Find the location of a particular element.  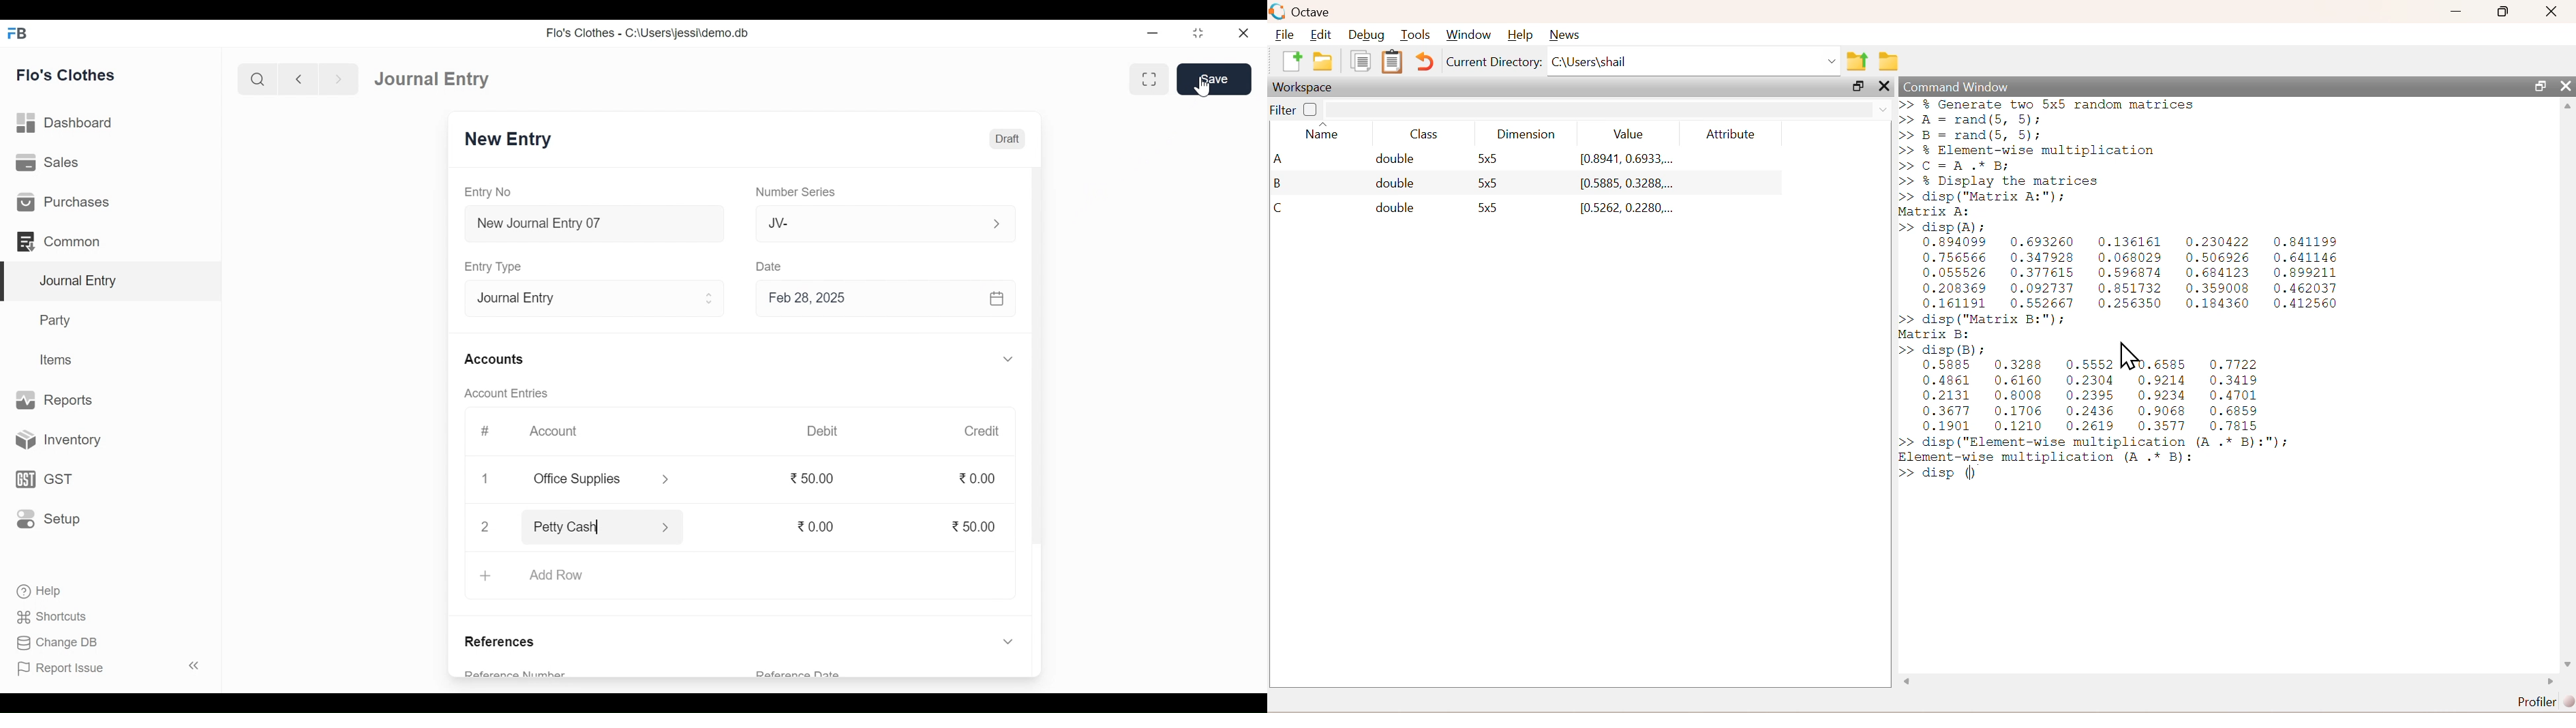

Expand is located at coordinates (666, 481).